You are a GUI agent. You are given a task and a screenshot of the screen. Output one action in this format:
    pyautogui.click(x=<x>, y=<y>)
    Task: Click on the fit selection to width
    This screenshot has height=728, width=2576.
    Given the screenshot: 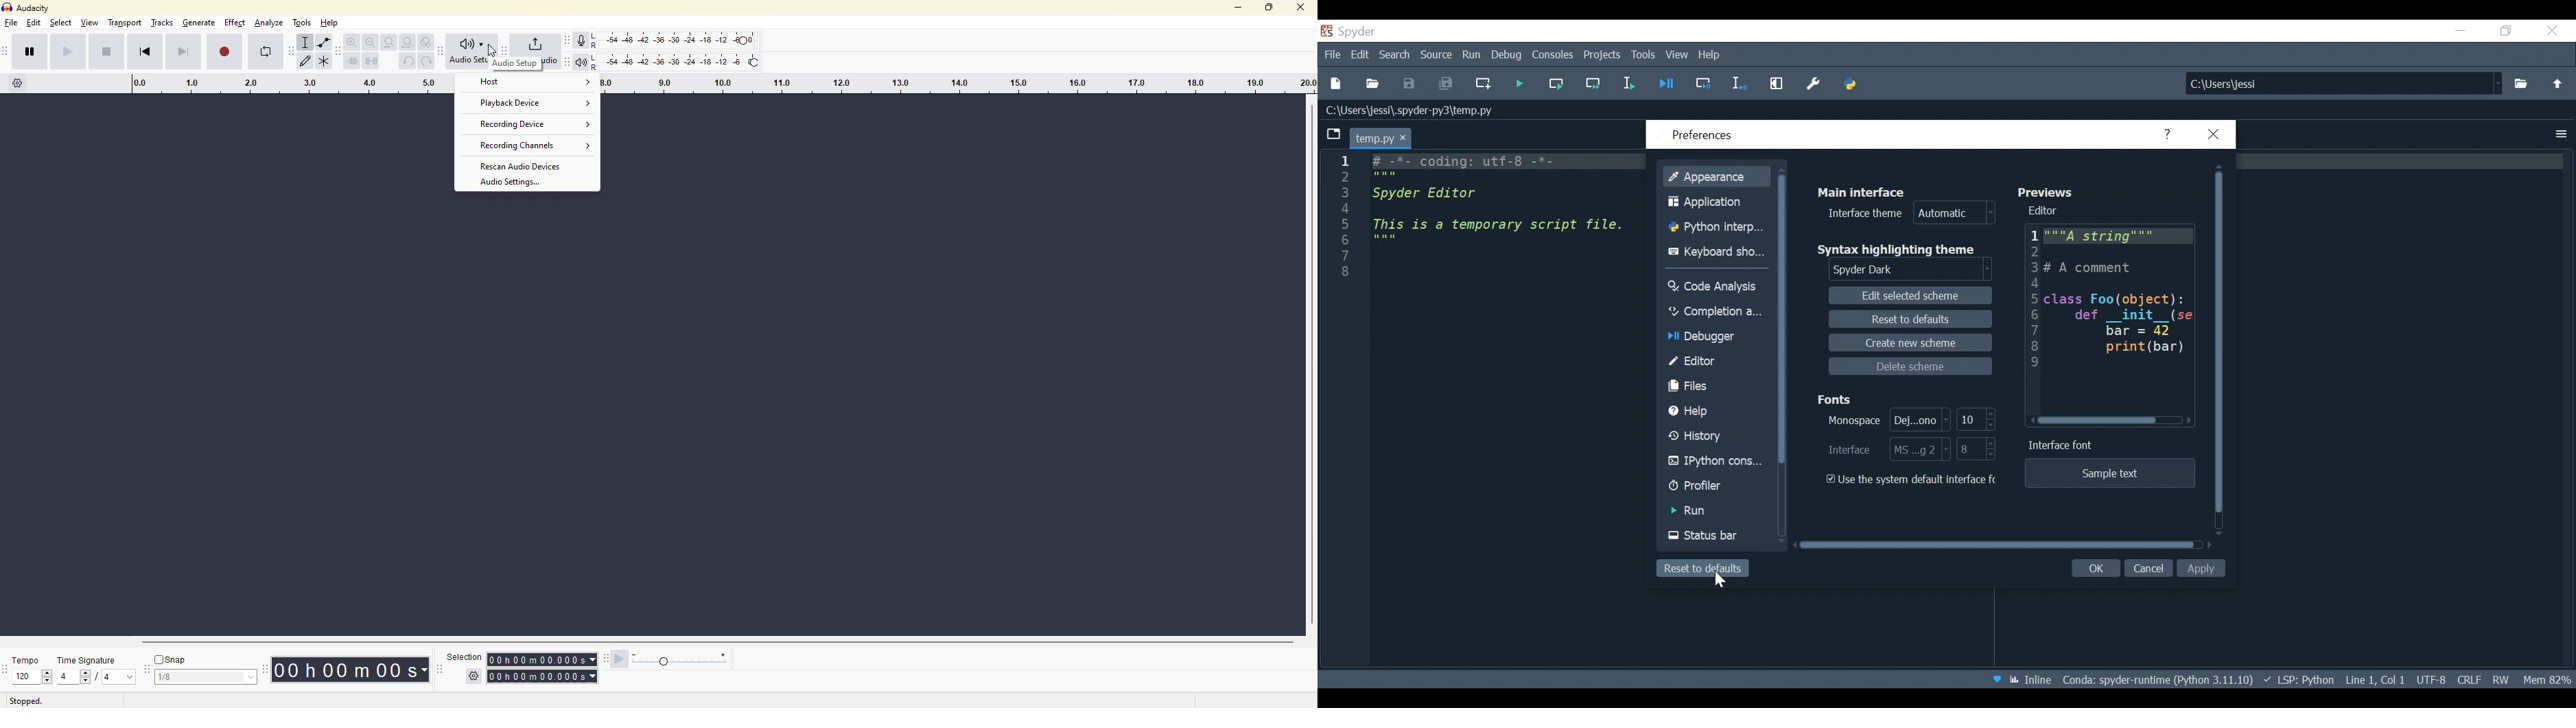 What is the action you would take?
    pyautogui.click(x=389, y=41)
    